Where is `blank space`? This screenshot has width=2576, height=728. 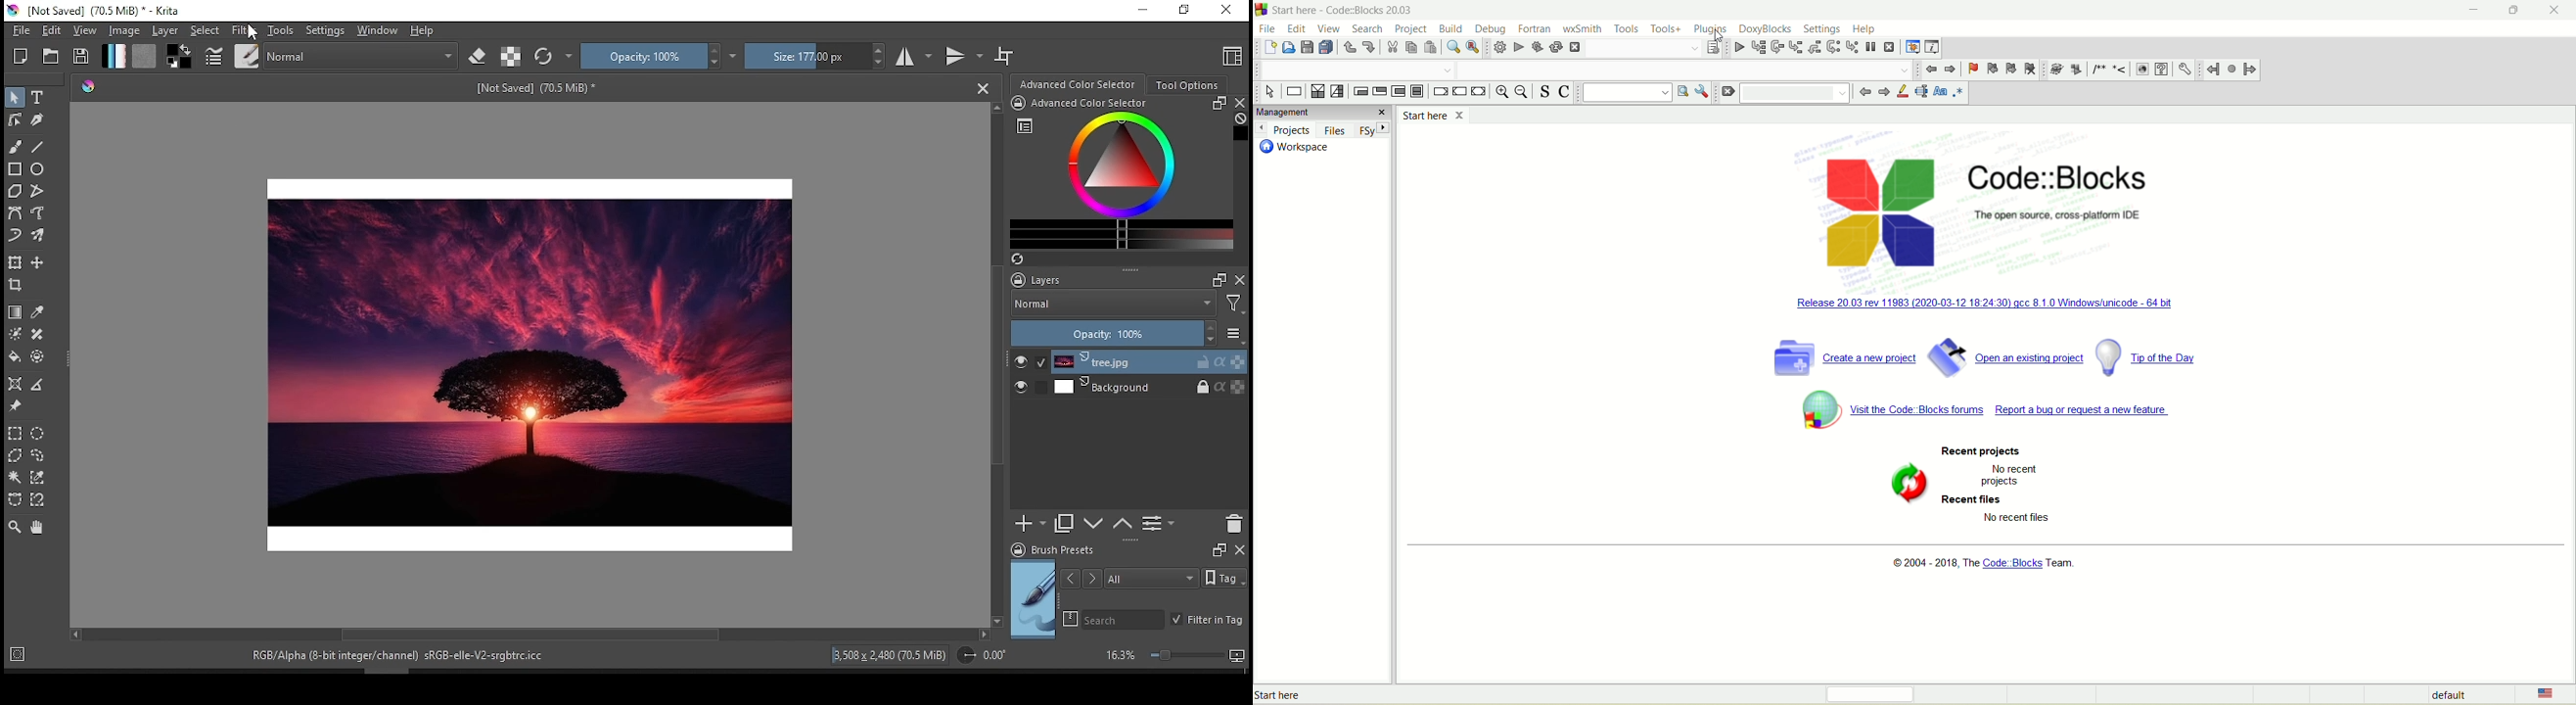 blank space is located at coordinates (1797, 93).